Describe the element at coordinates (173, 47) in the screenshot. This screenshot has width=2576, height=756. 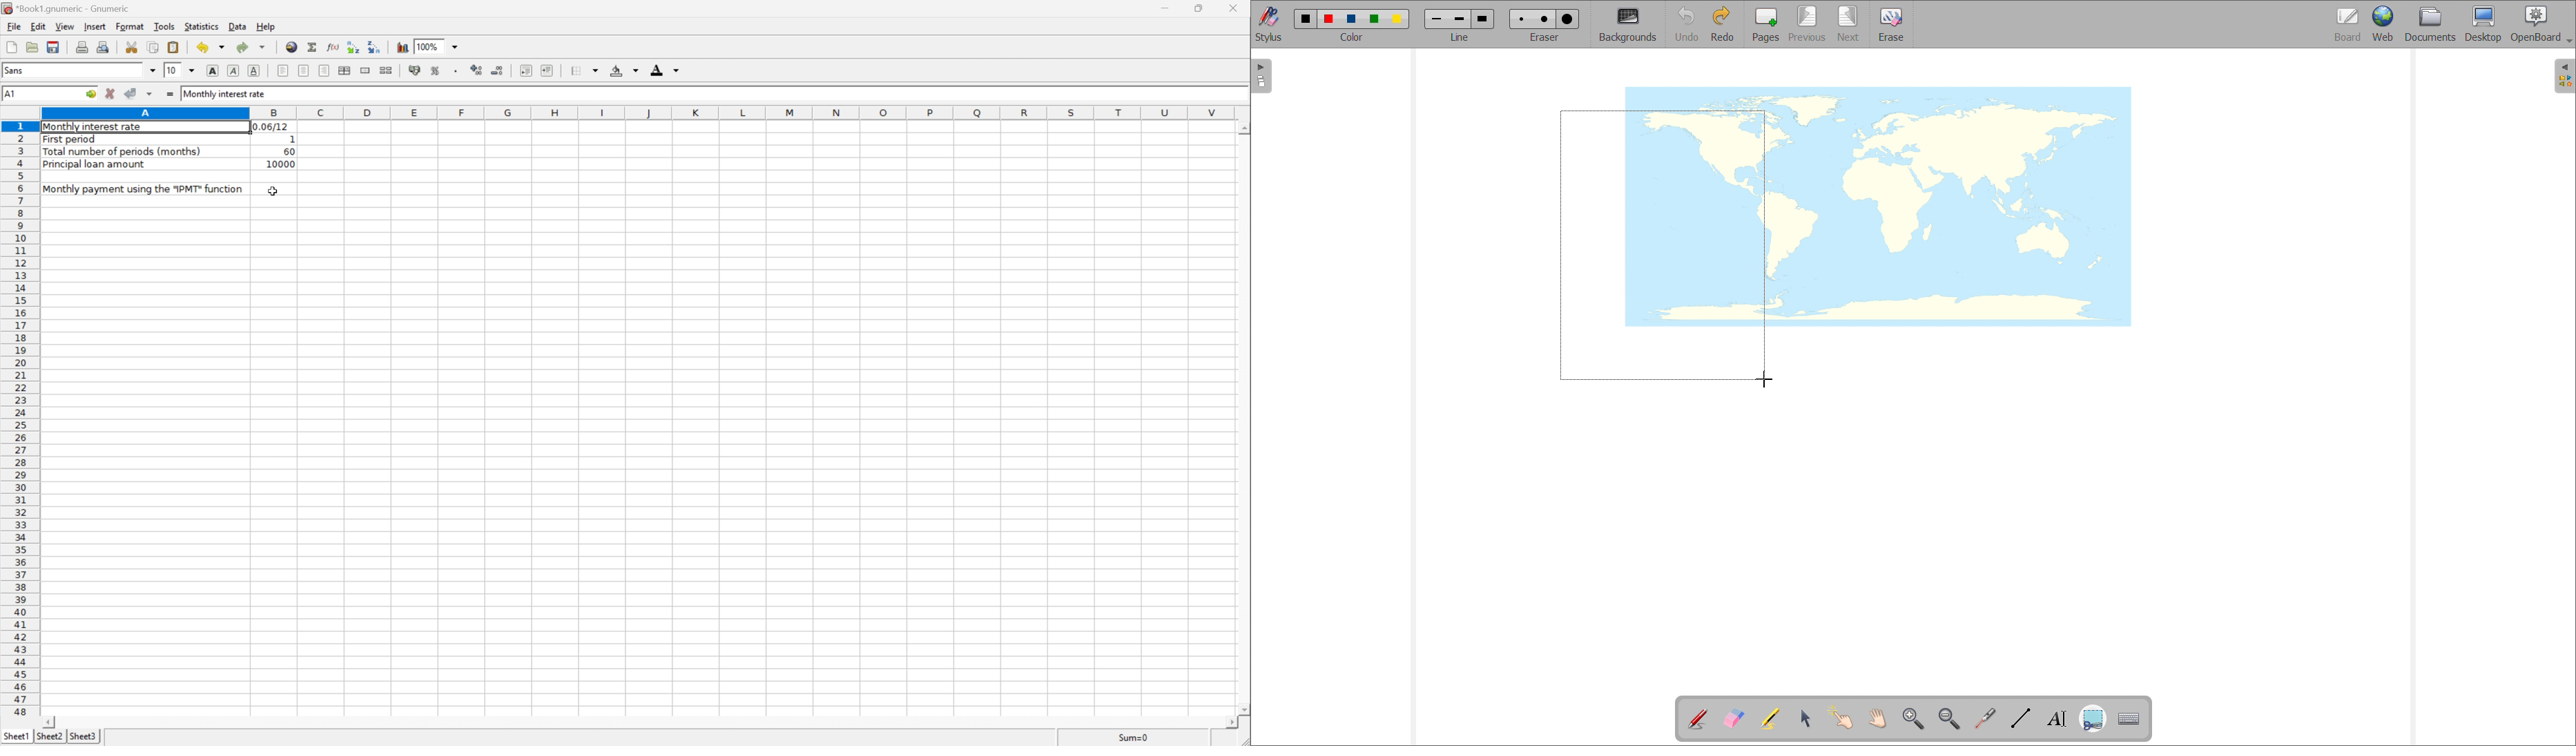
I see `Paste clipboard` at that location.